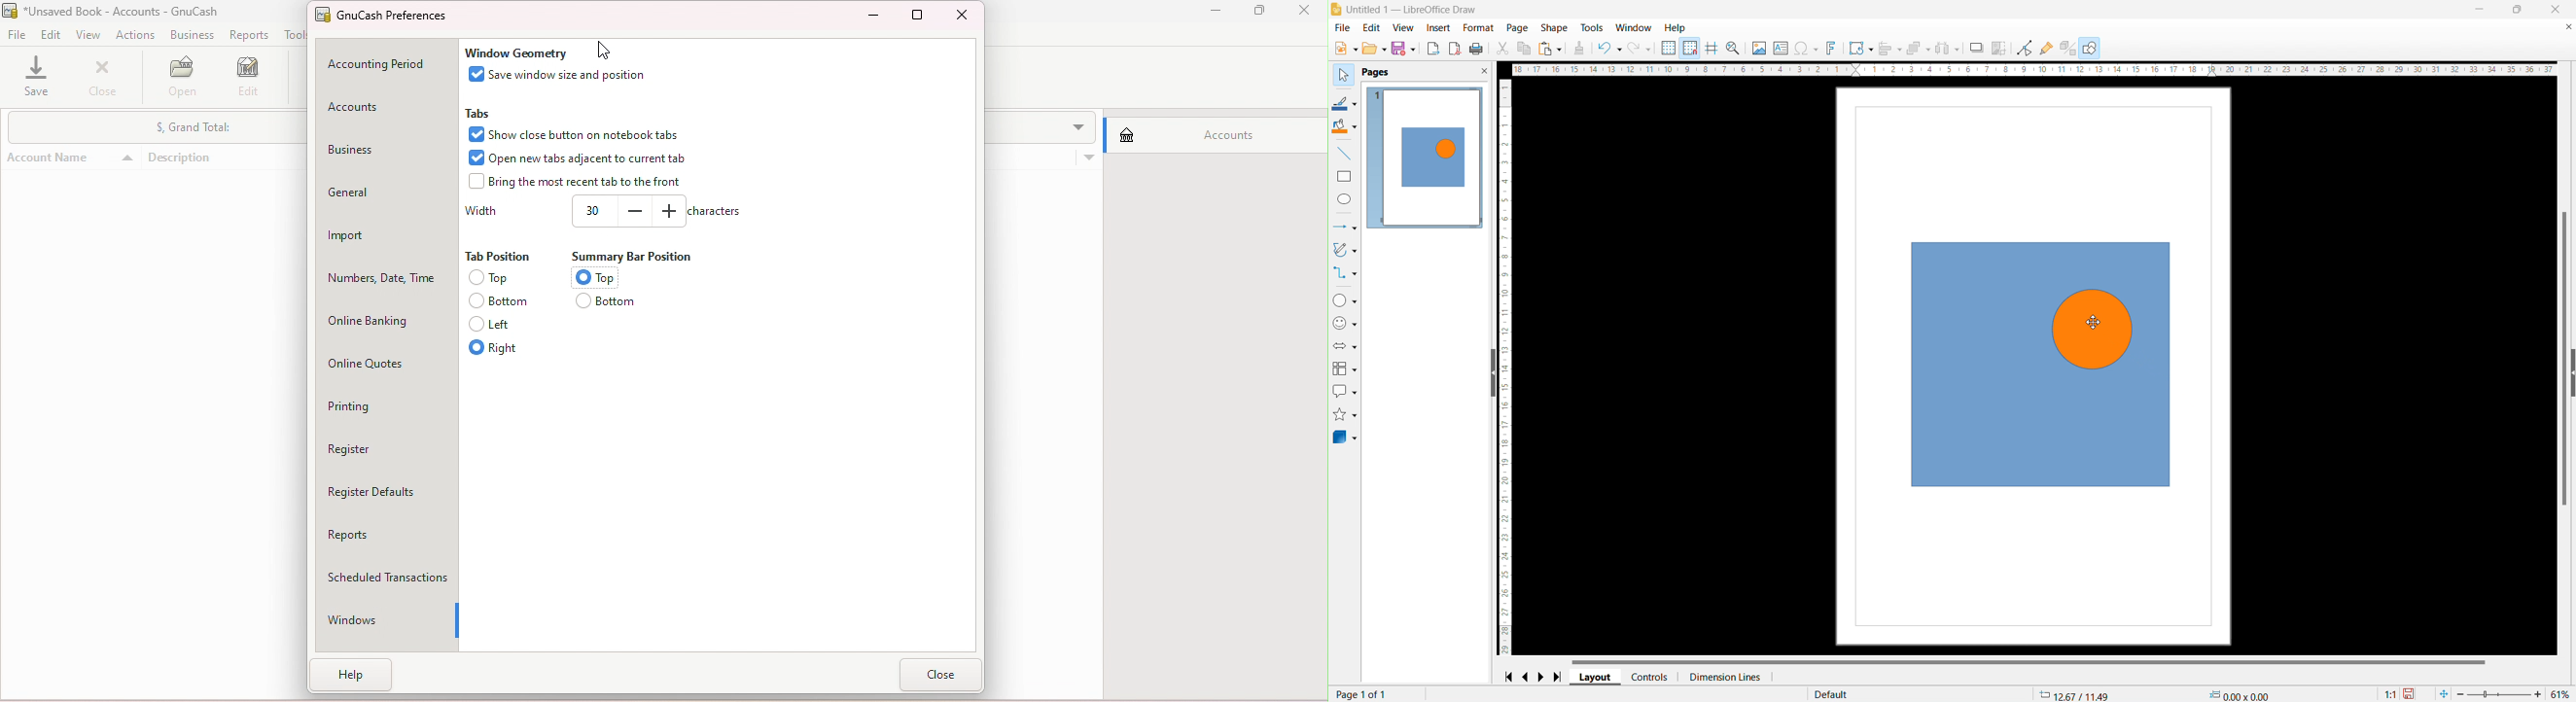 This screenshot has width=2576, height=728. I want to click on cursor, so click(2099, 326).